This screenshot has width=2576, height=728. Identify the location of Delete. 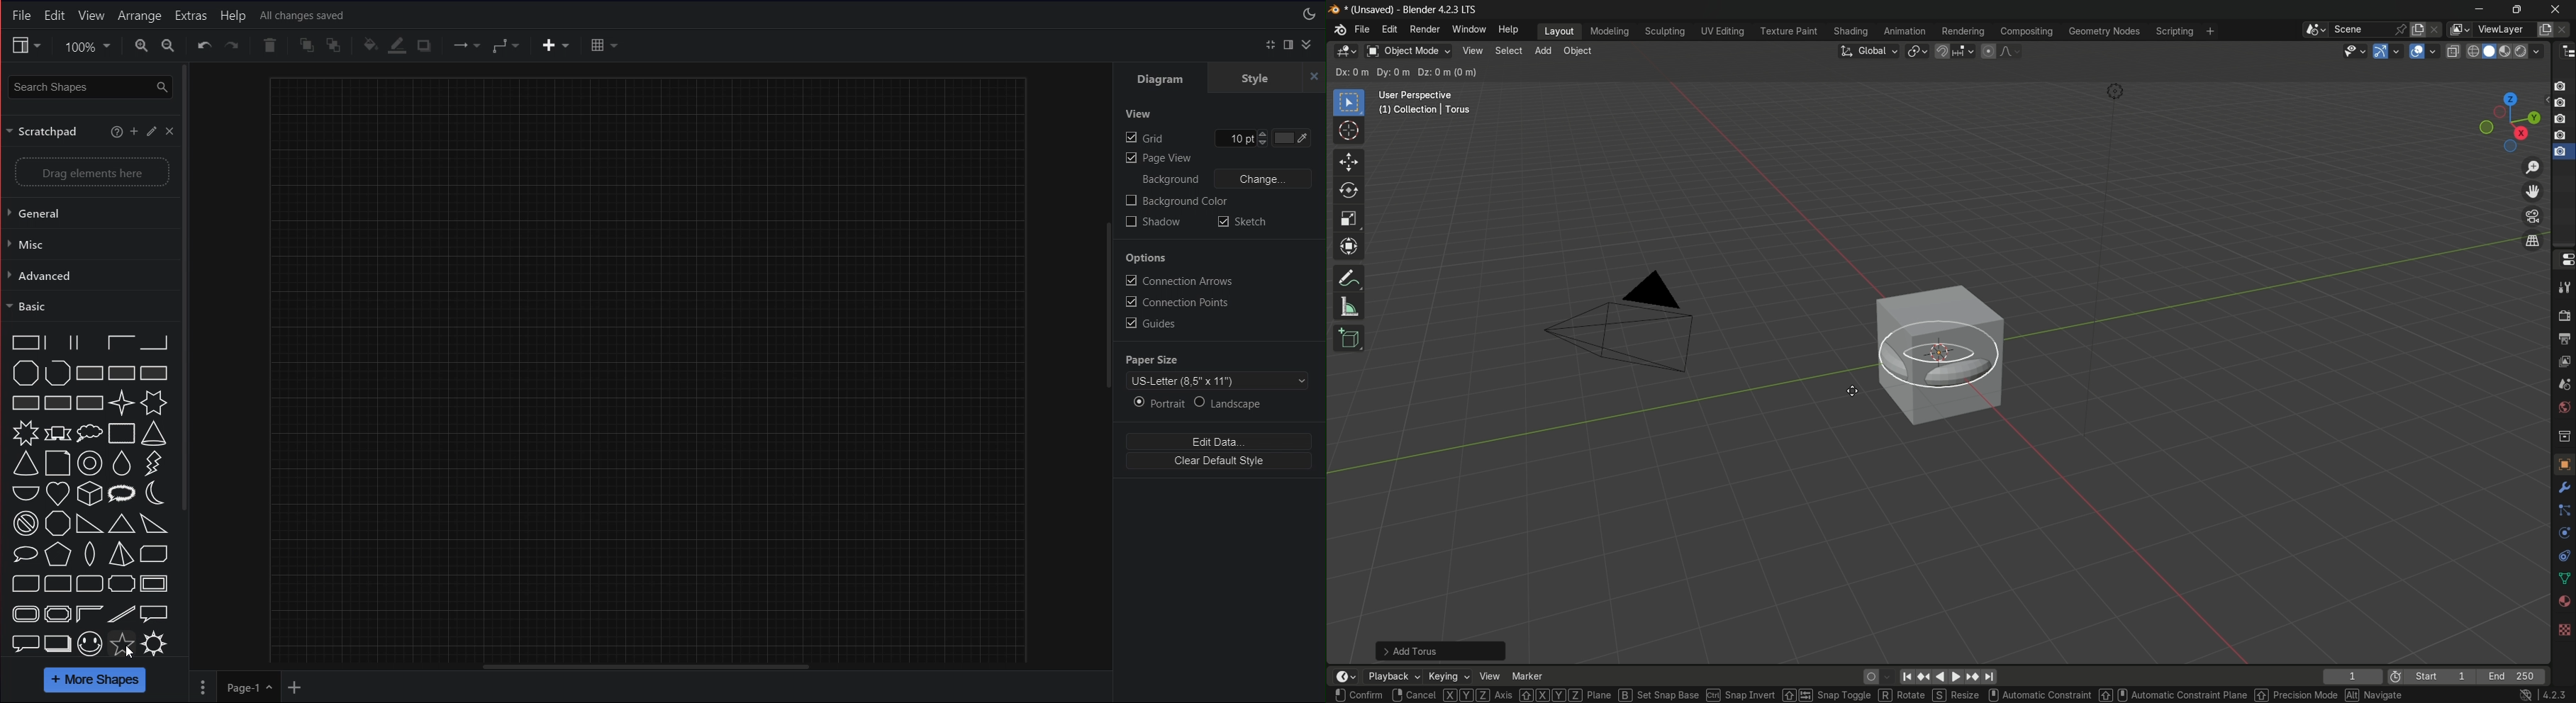
(269, 45).